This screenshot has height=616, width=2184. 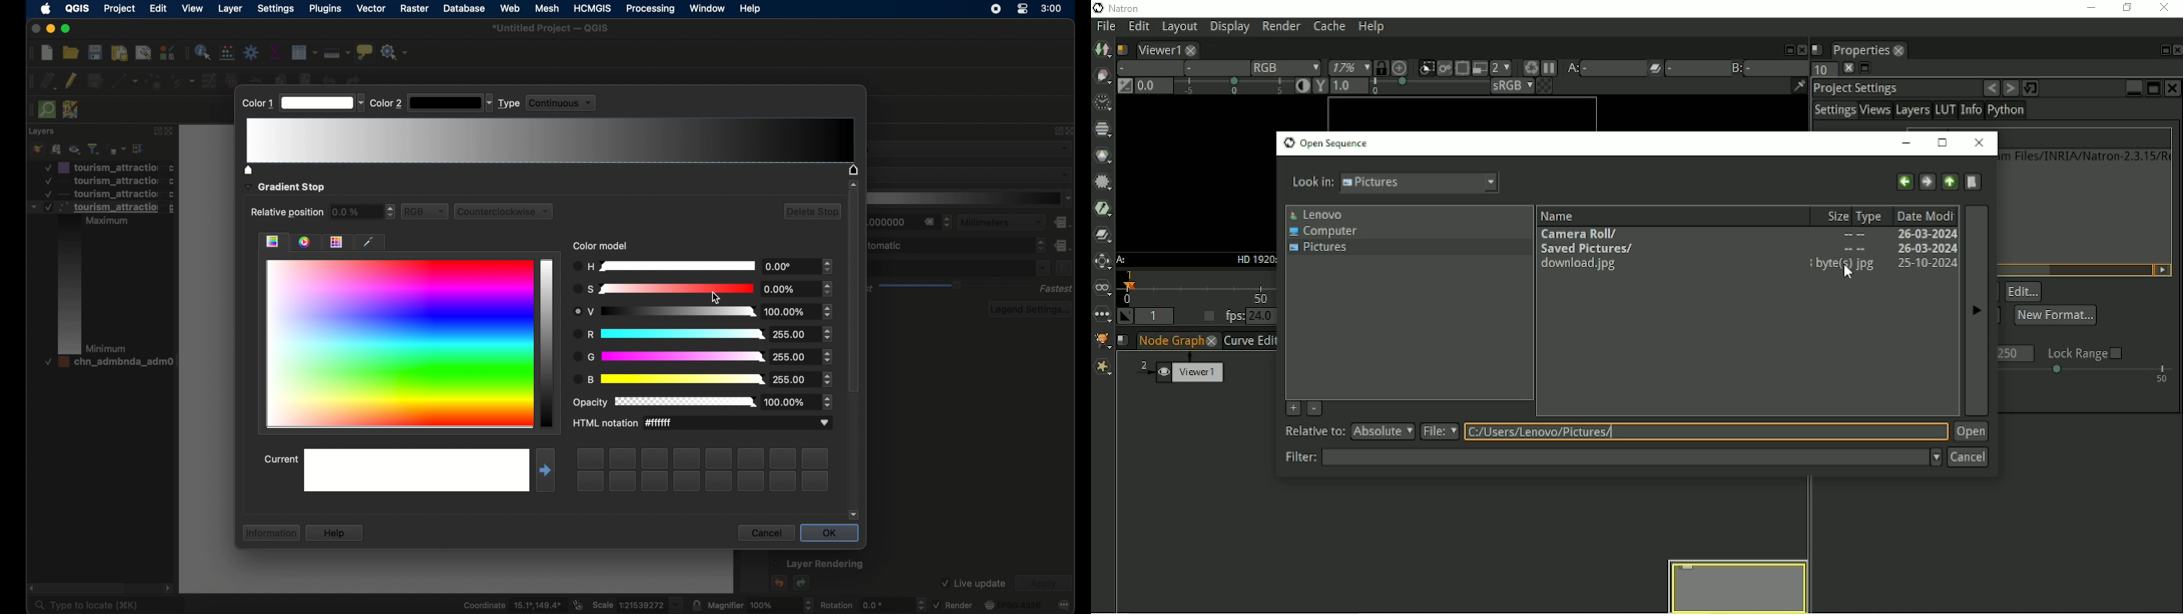 What do you see at coordinates (335, 532) in the screenshot?
I see `help` at bounding box center [335, 532].